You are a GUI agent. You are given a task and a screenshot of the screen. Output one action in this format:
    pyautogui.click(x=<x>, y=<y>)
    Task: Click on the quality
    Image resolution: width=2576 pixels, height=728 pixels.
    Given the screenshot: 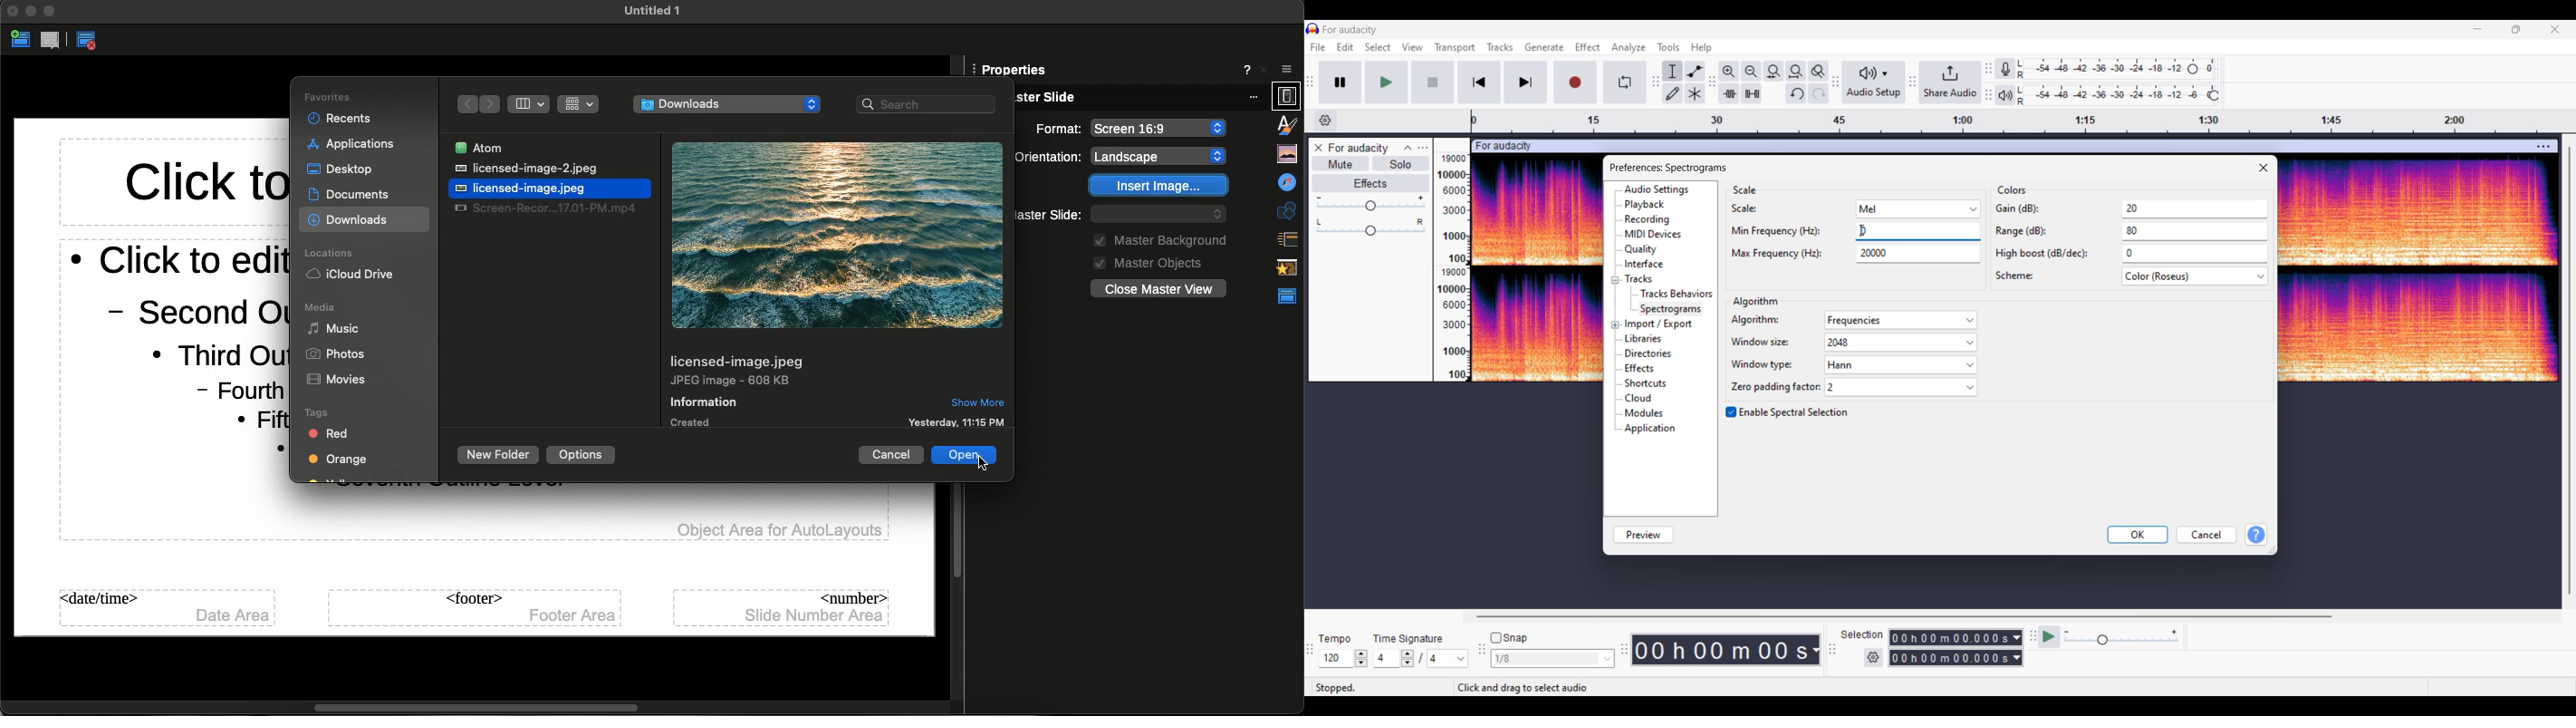 What is the action you would take?
    pyautogui.click(x=1644, y=250)
    